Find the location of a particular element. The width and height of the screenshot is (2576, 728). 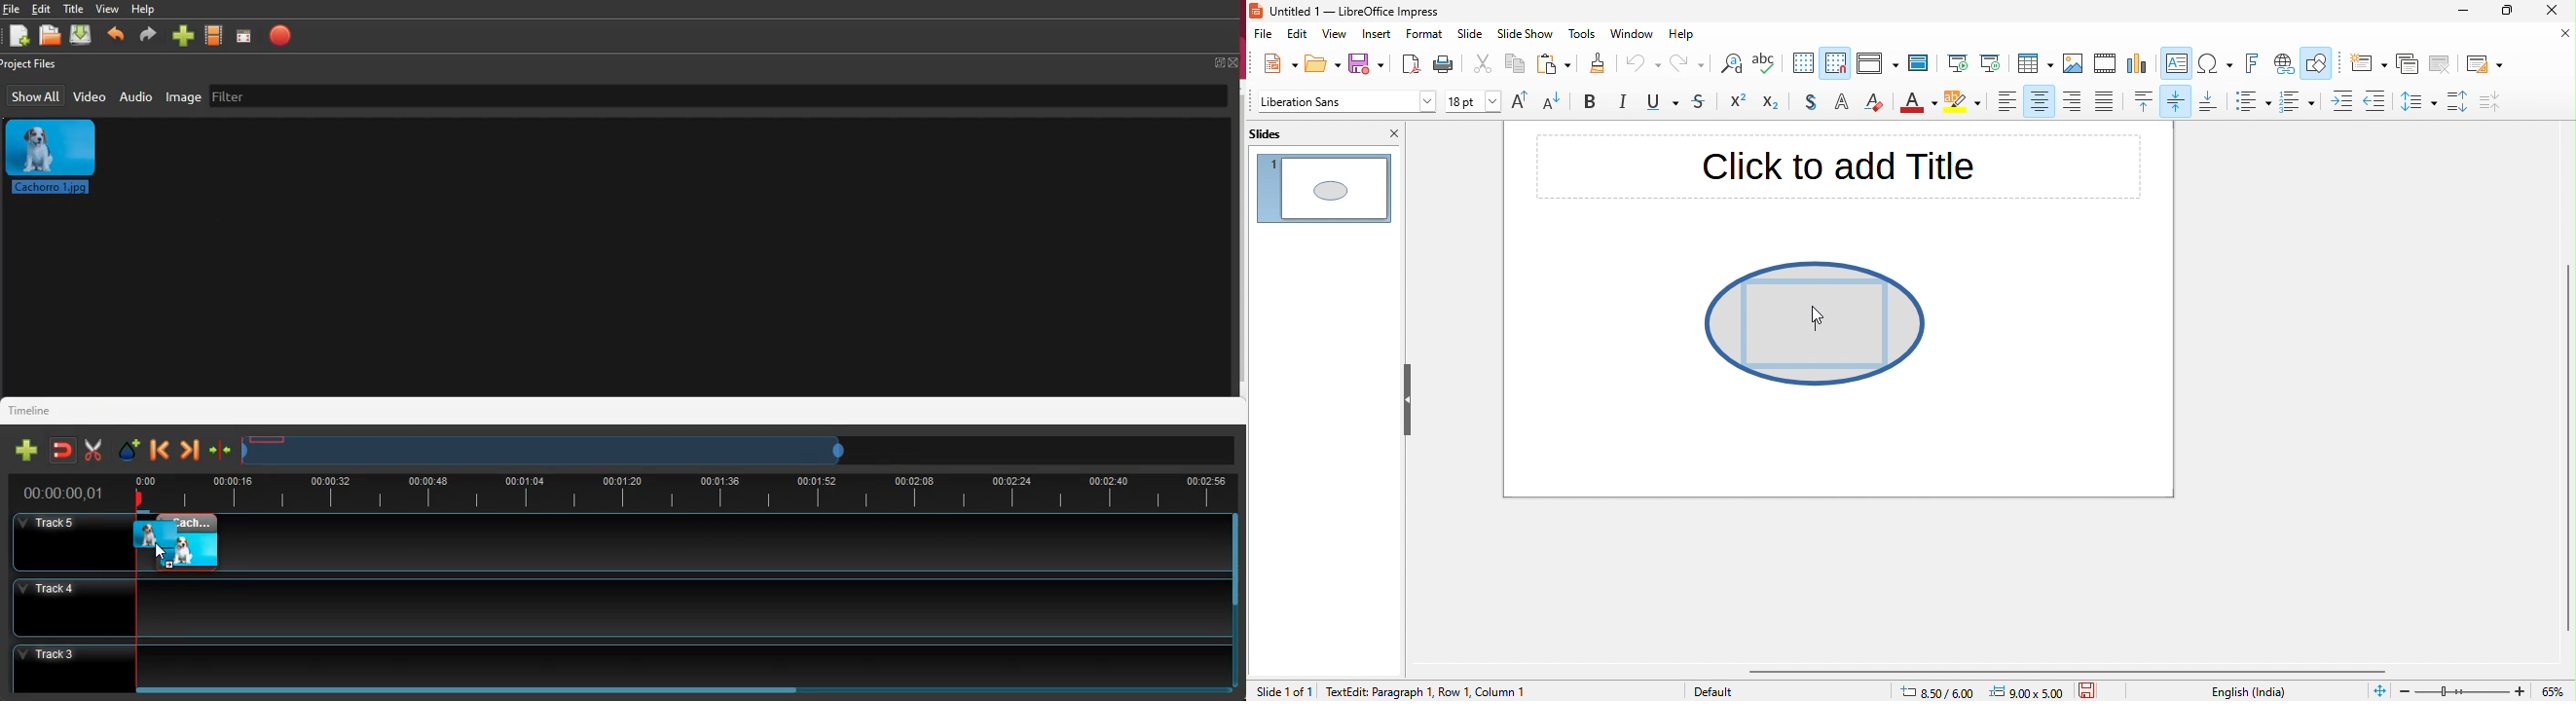

spelling is located at coordinates (1770, 65).